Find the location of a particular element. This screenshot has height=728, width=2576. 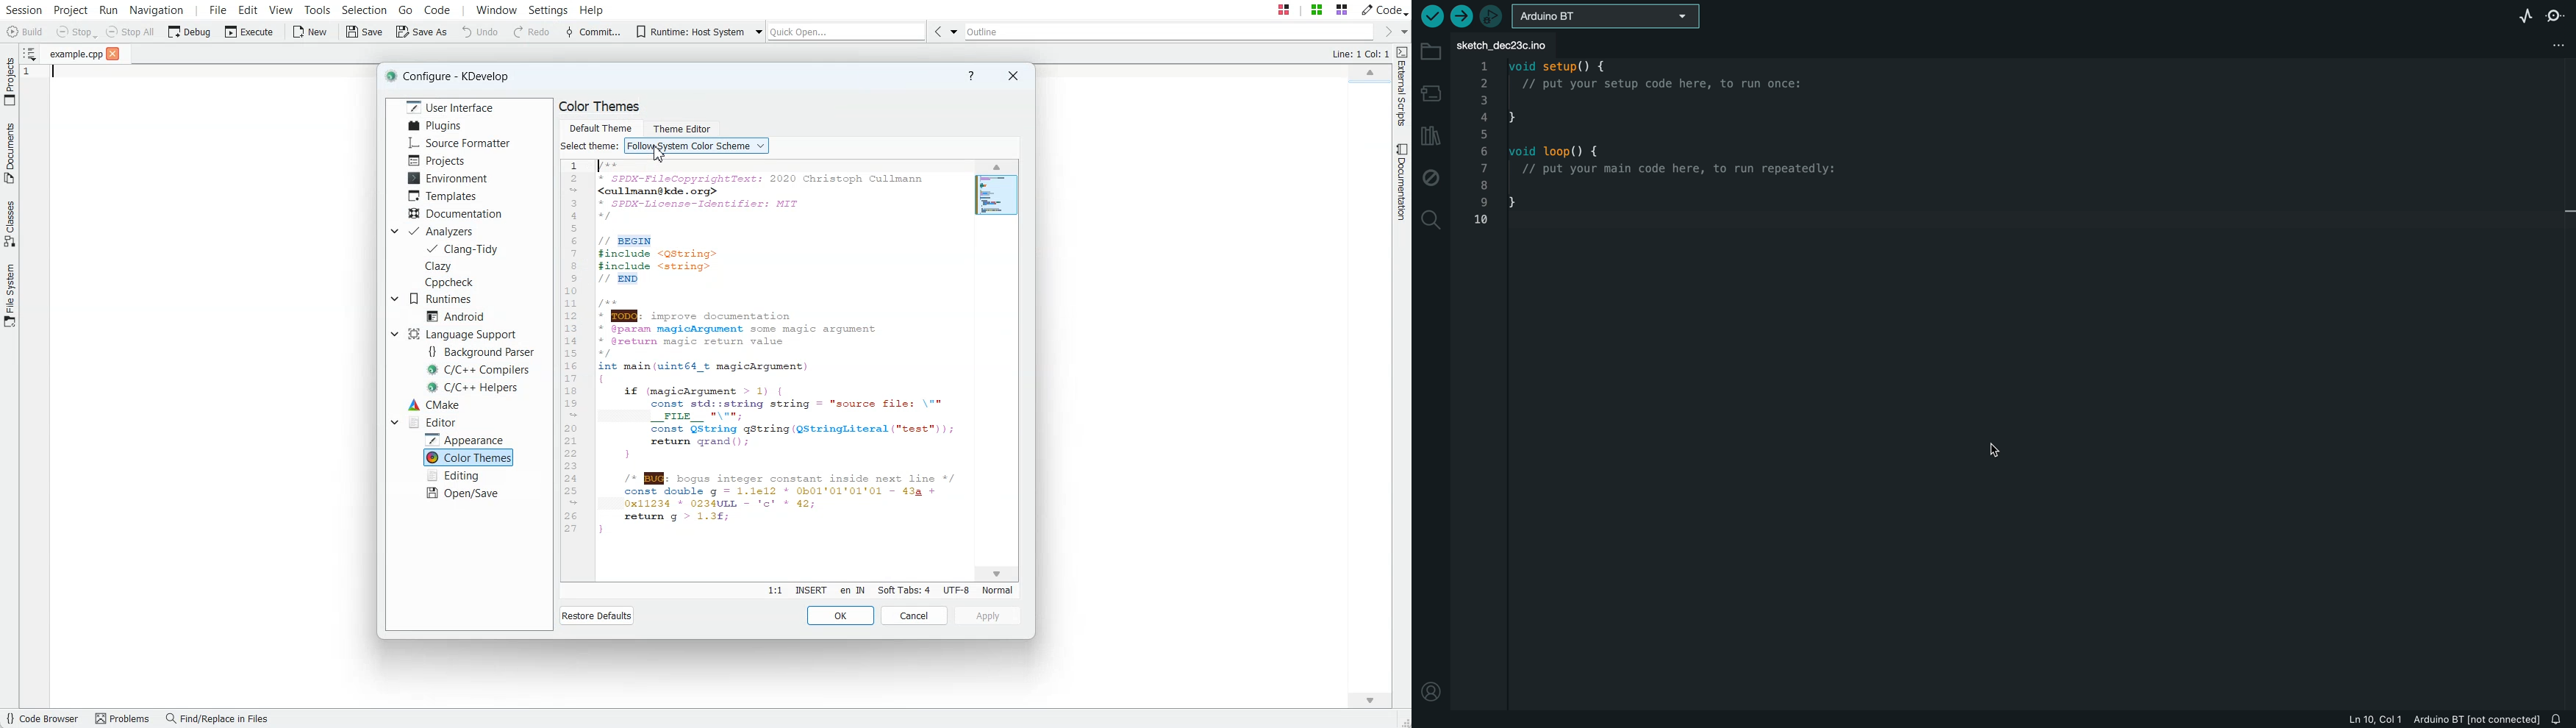

debugger is located at coordinates (1492, 17).